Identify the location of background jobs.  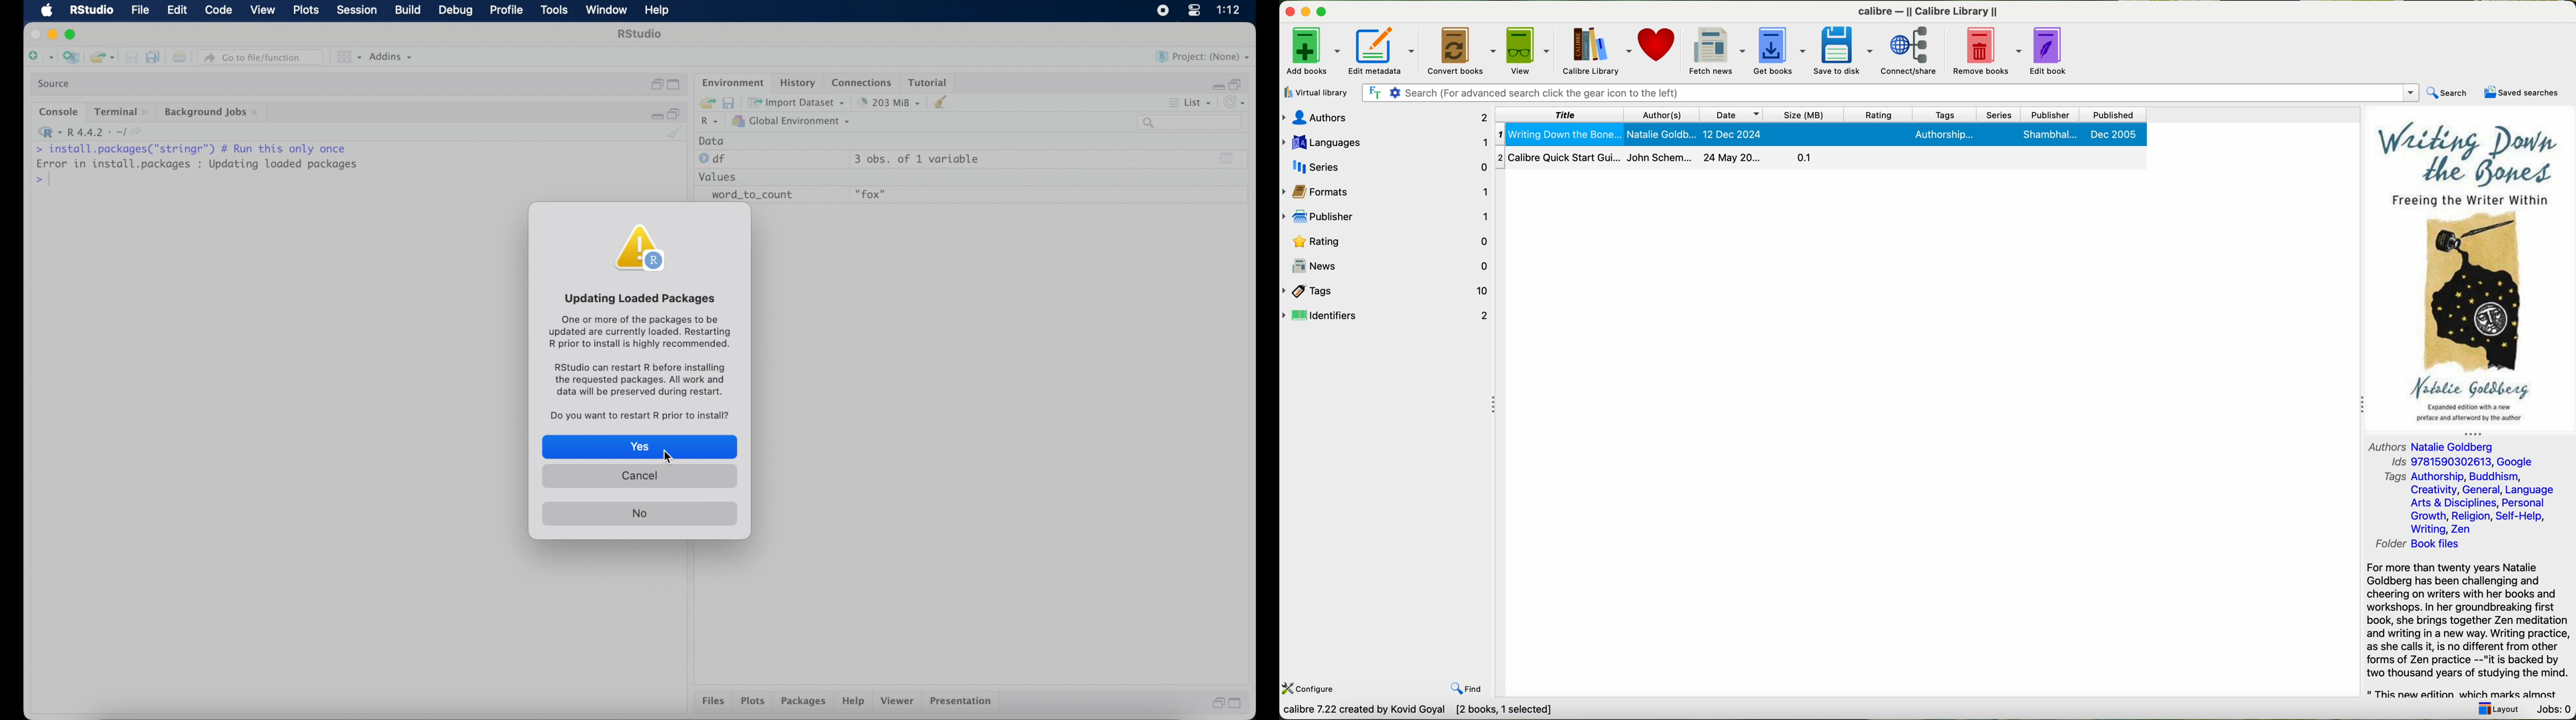
(213, 113).